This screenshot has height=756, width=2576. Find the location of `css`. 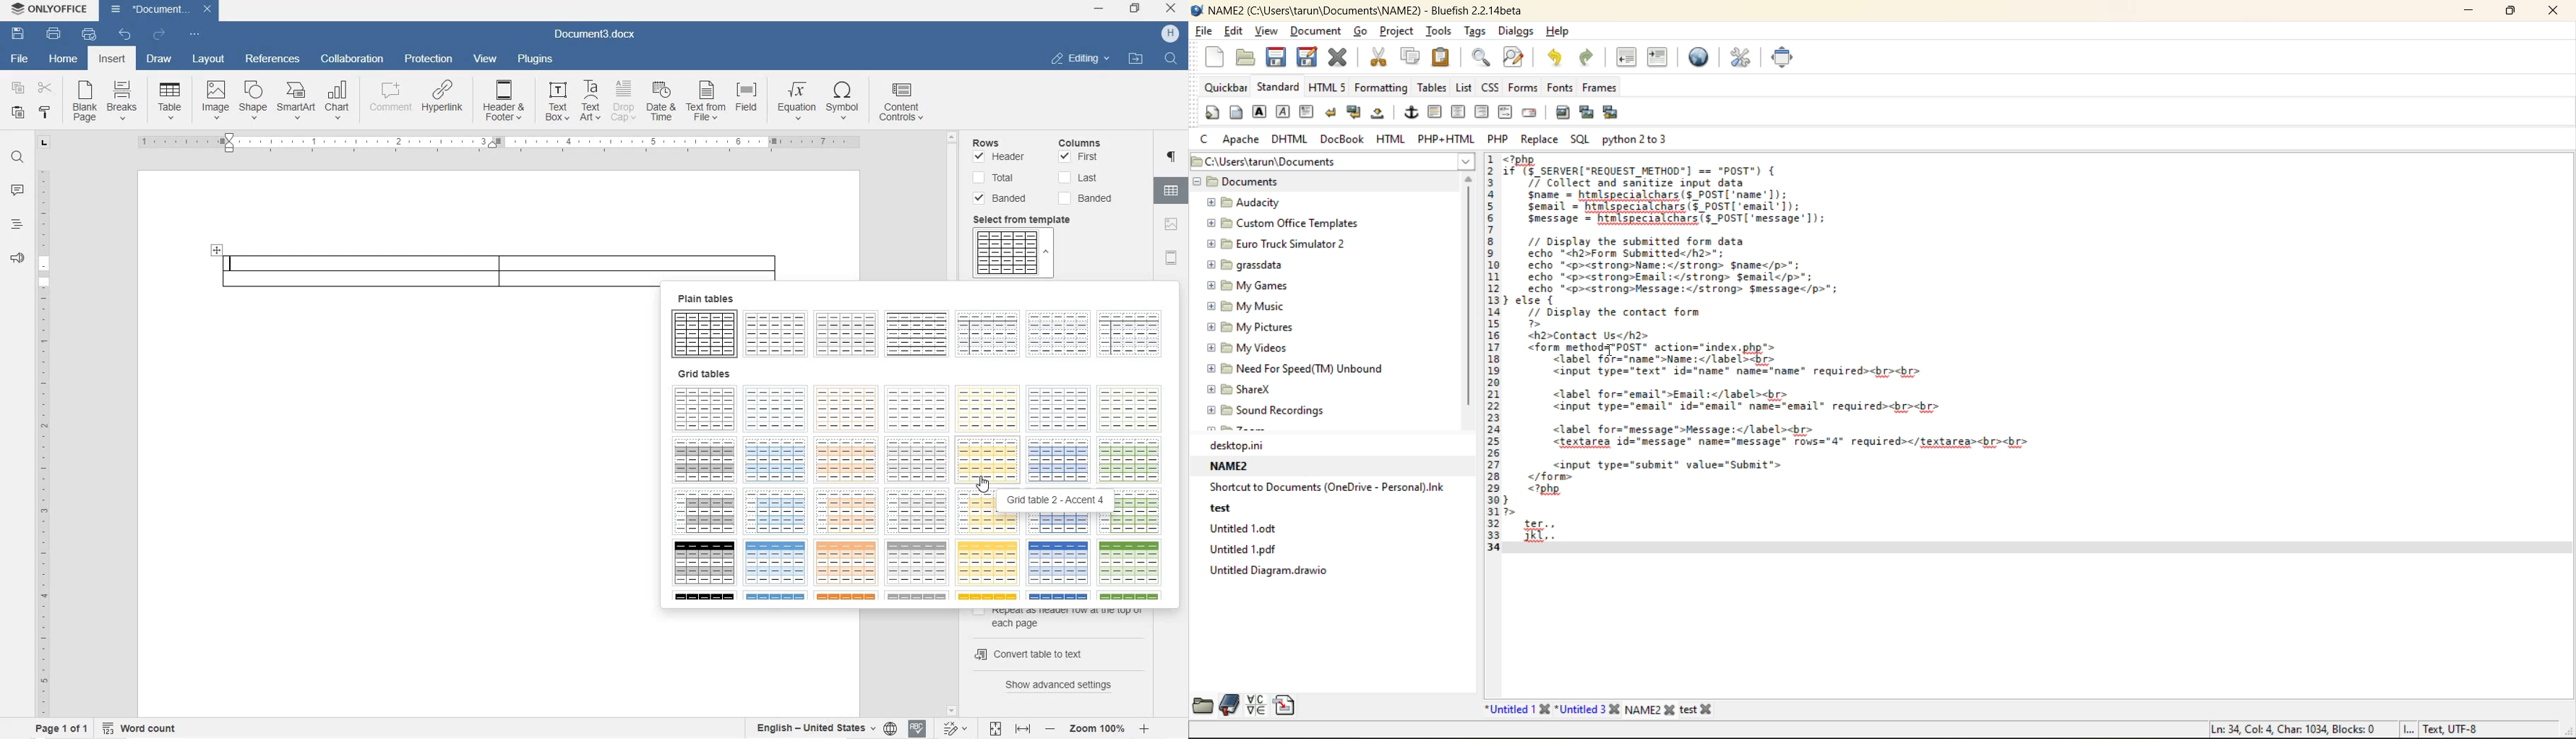

css is located at coordinates (1487, 87).